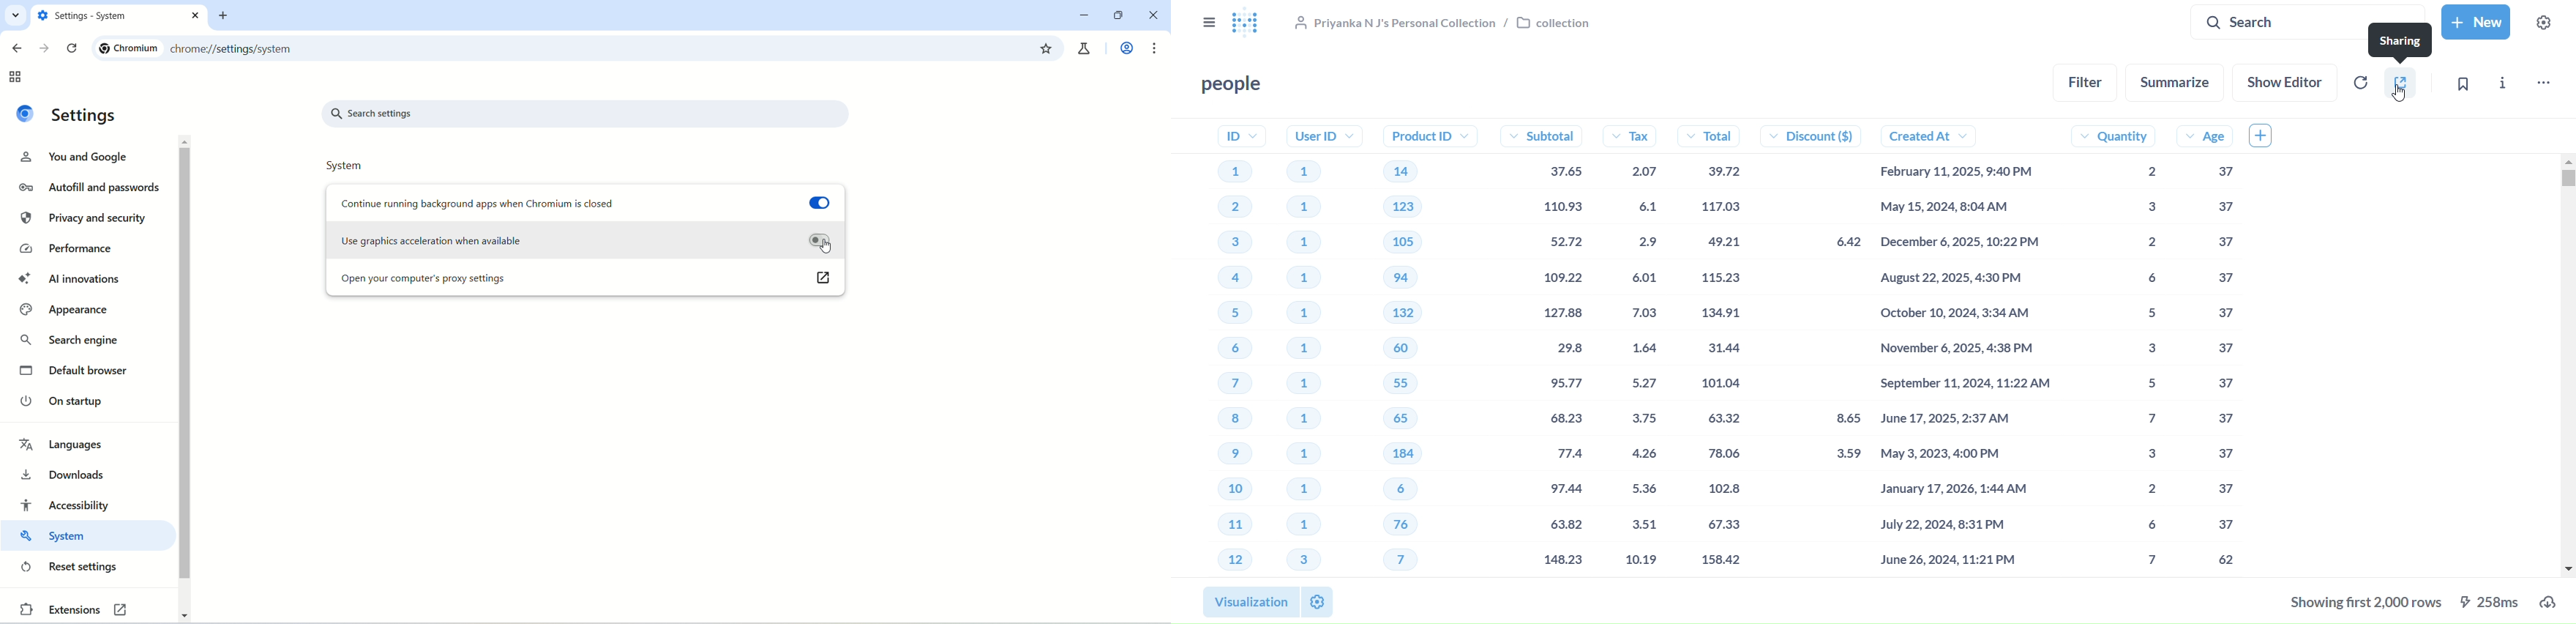  I want to click on settings, so click(1318, 601).